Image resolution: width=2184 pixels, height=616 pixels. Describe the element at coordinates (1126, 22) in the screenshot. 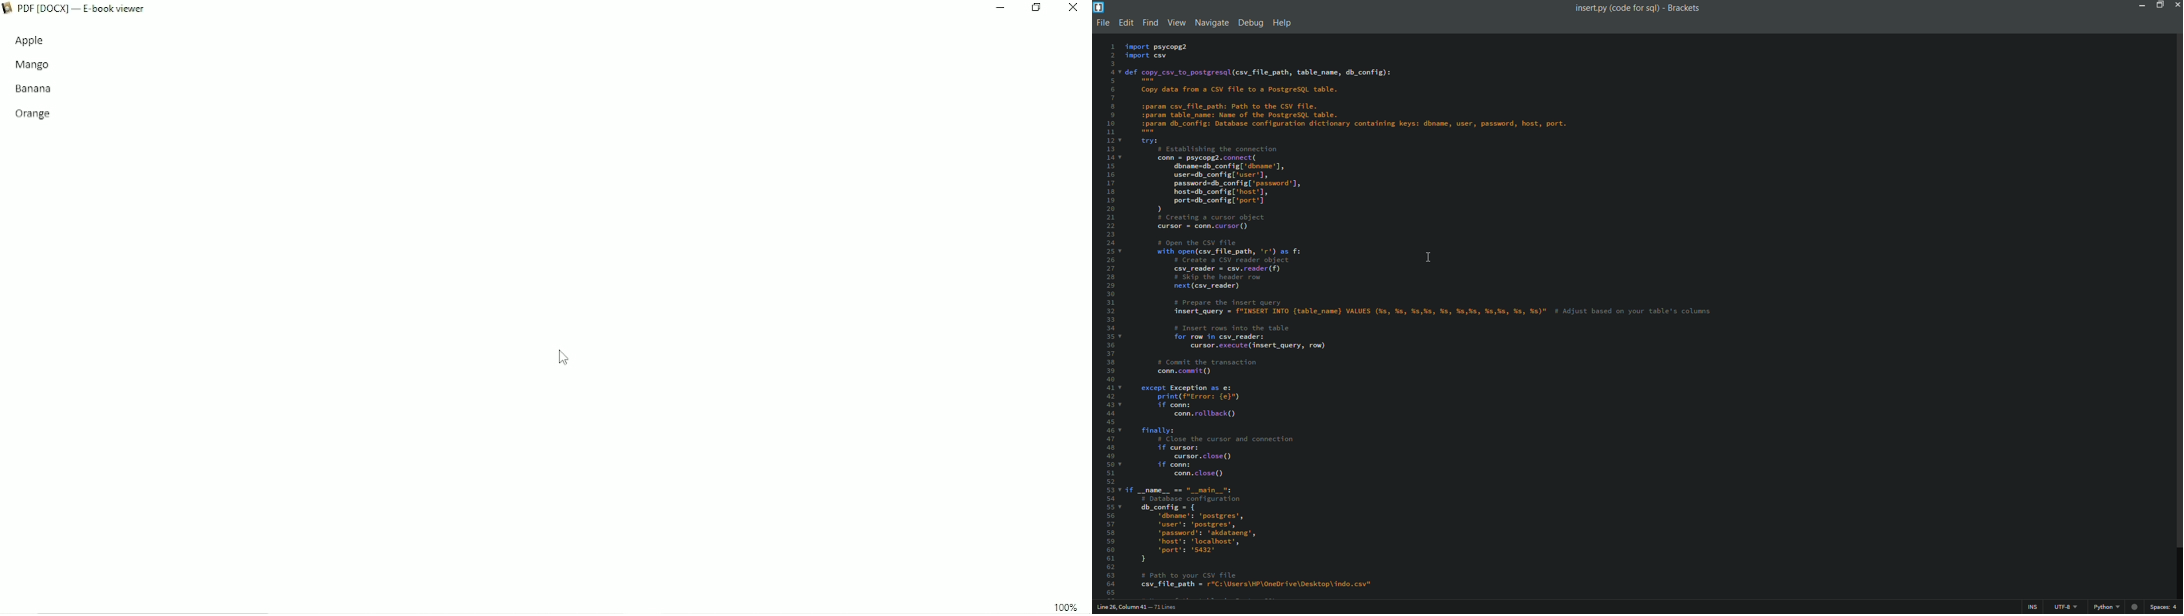

I see `edit menu` at that location.